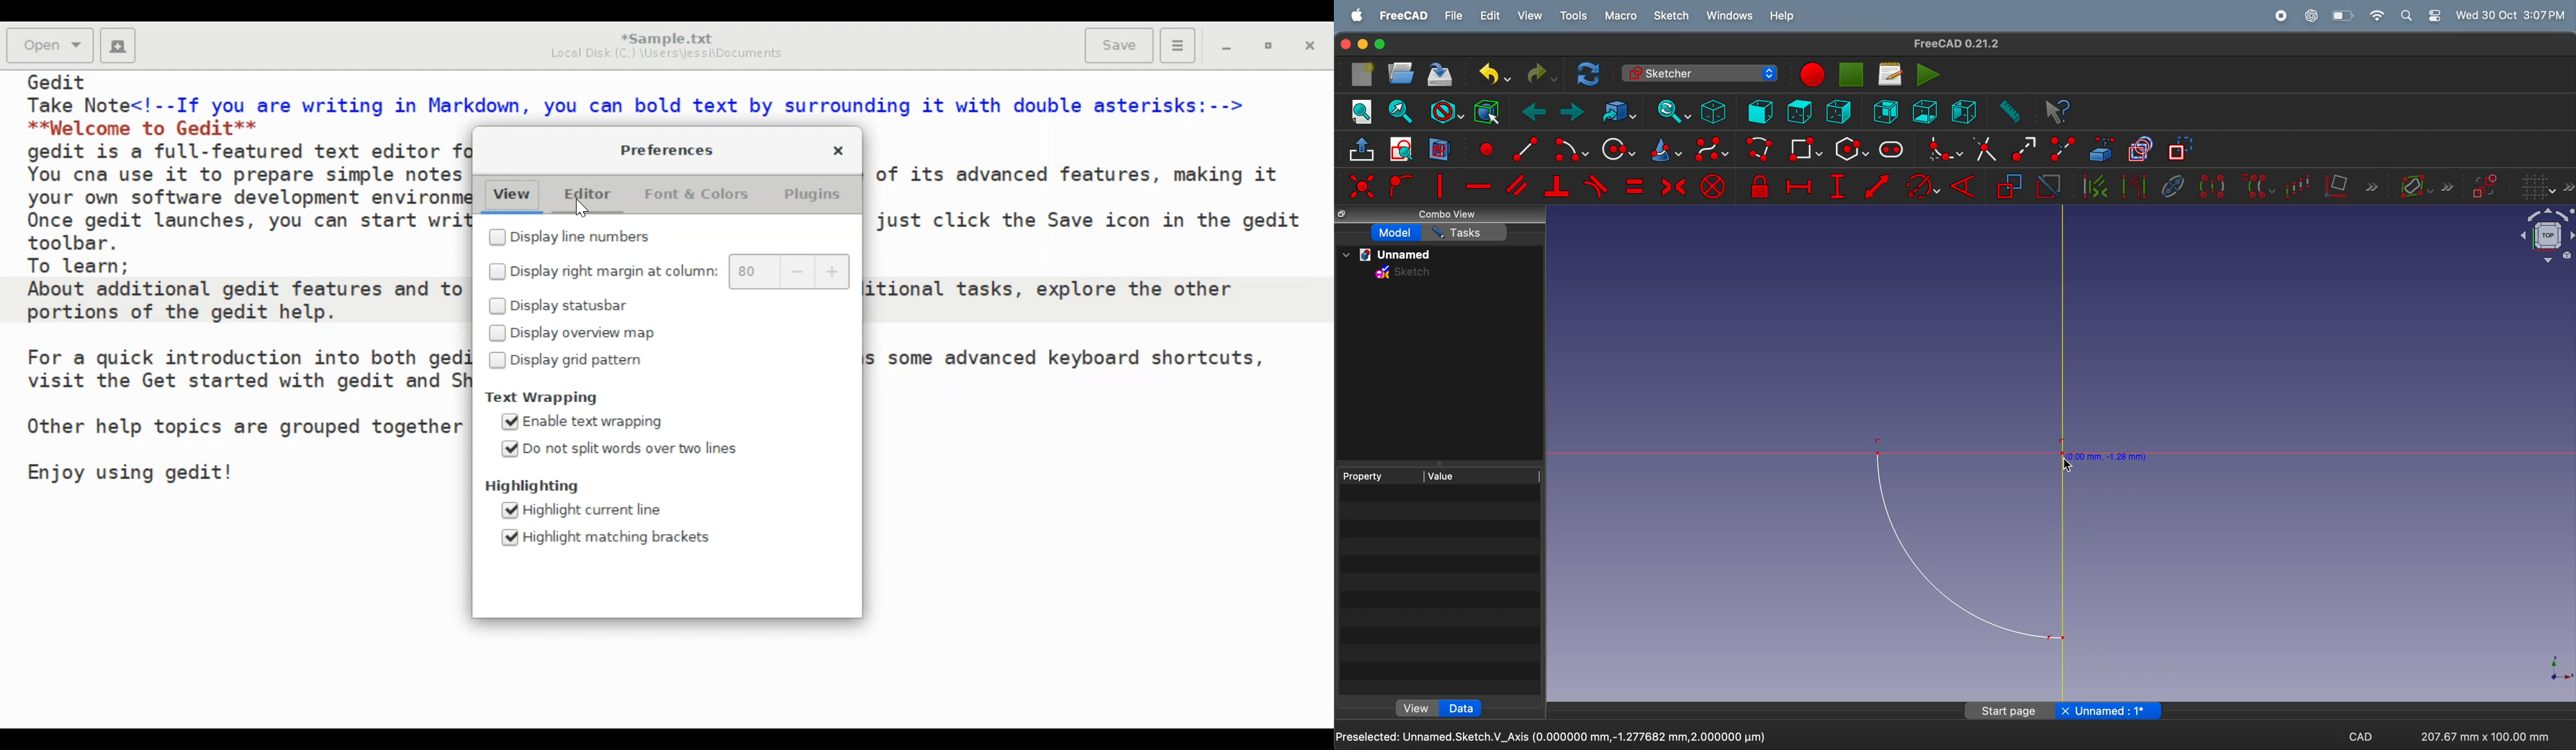  Describe the element at coordinates (1440, 149) in the screenshot. I see `view section` at that location.